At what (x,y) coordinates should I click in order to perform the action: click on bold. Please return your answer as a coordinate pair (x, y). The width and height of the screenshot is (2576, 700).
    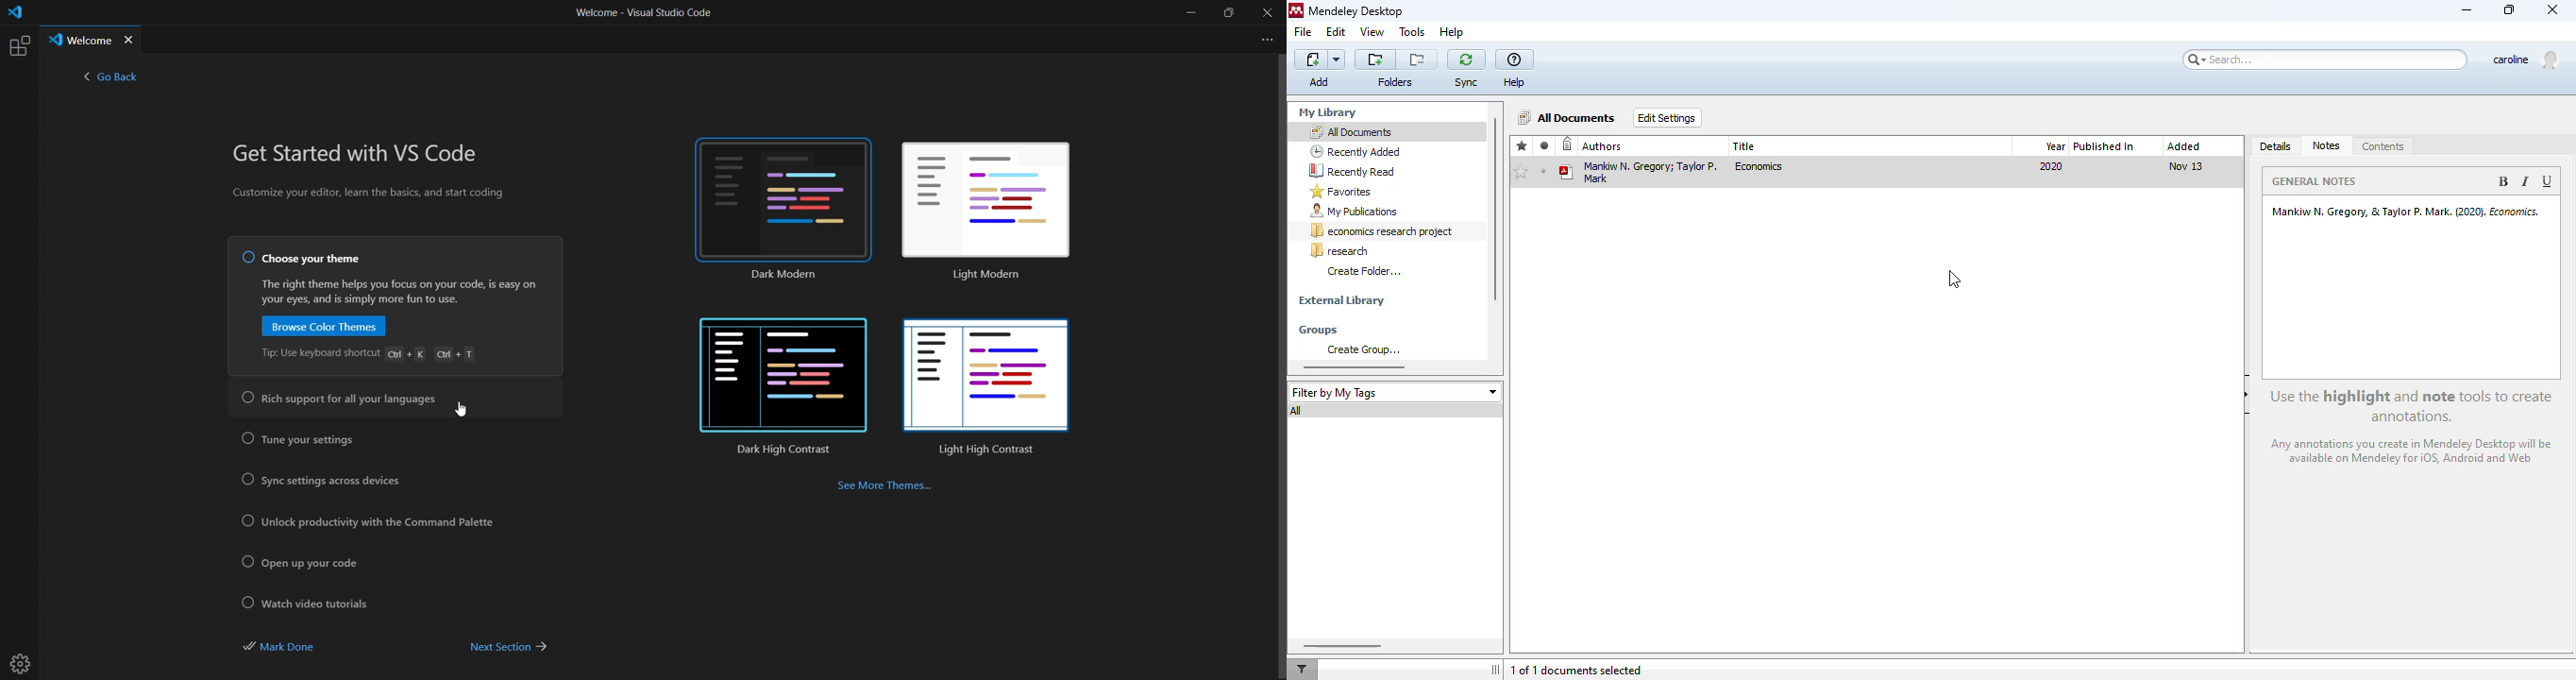
    Looking at the image, I should click on (2502, 181).